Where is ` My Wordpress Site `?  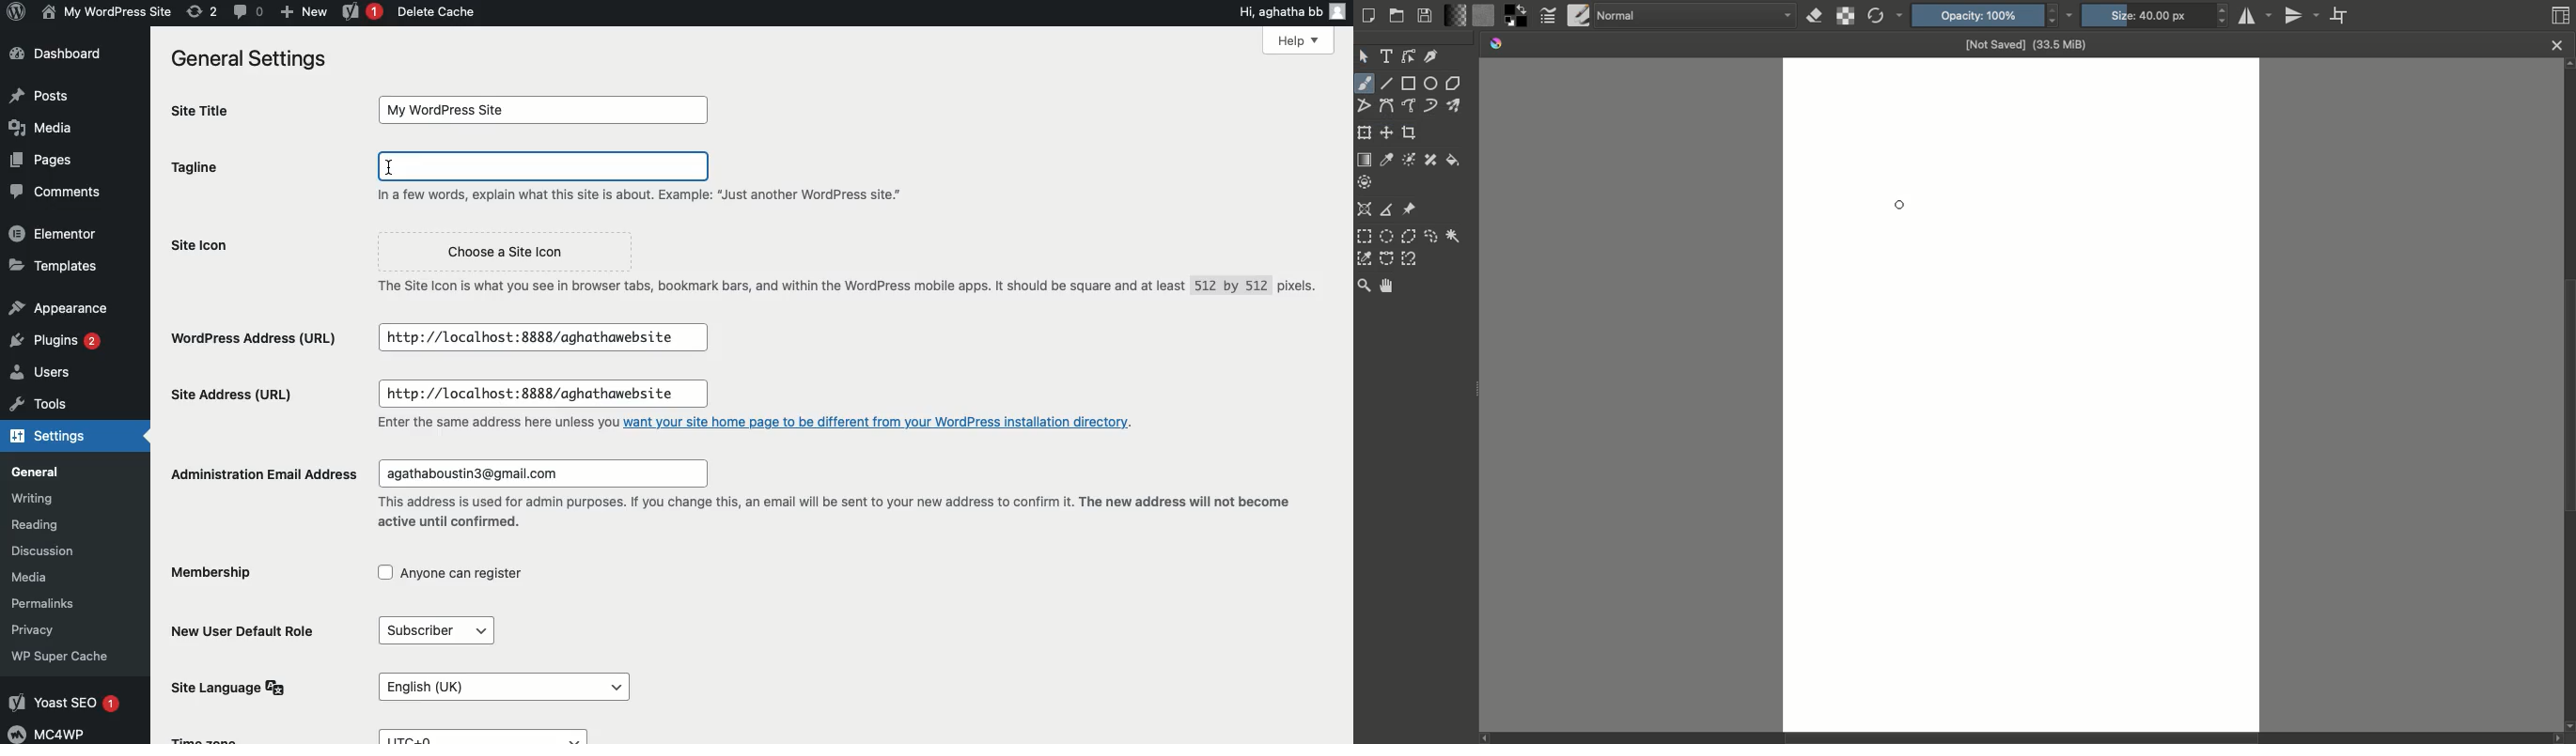
 My Wordpress Site  is located at coordinates (544, 110).